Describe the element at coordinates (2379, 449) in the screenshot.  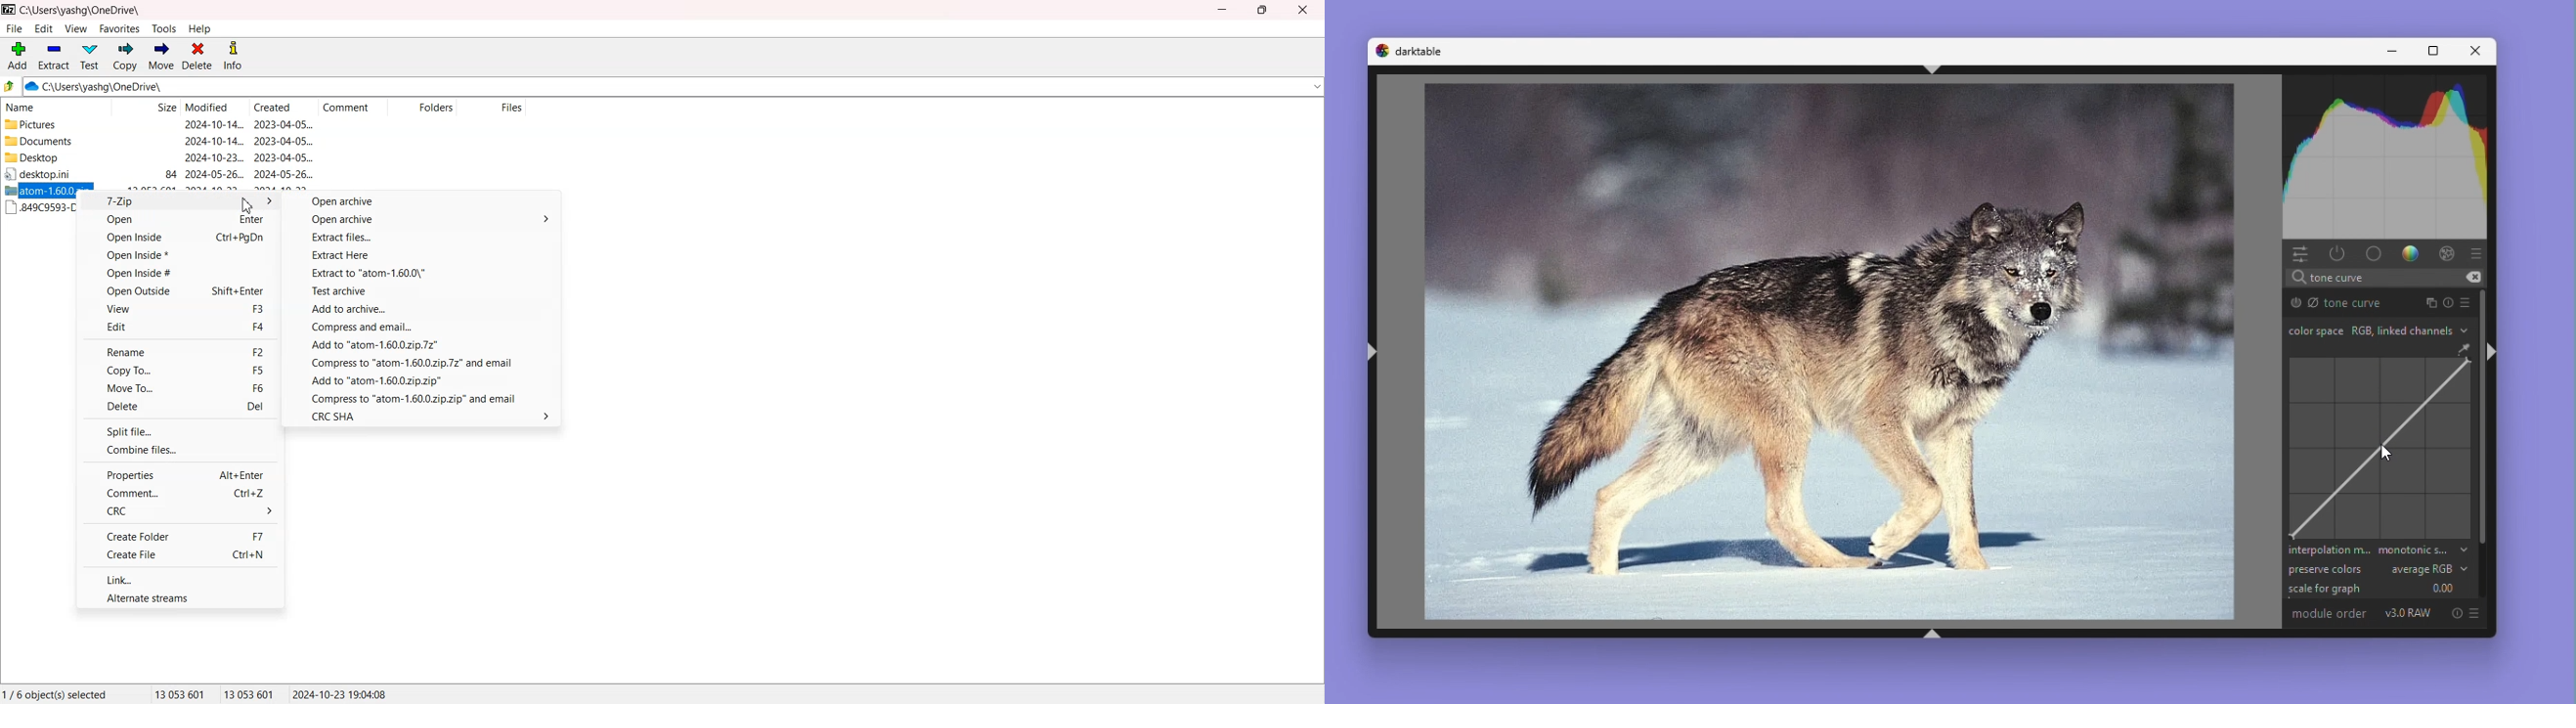
I see `tone curve` at that location.